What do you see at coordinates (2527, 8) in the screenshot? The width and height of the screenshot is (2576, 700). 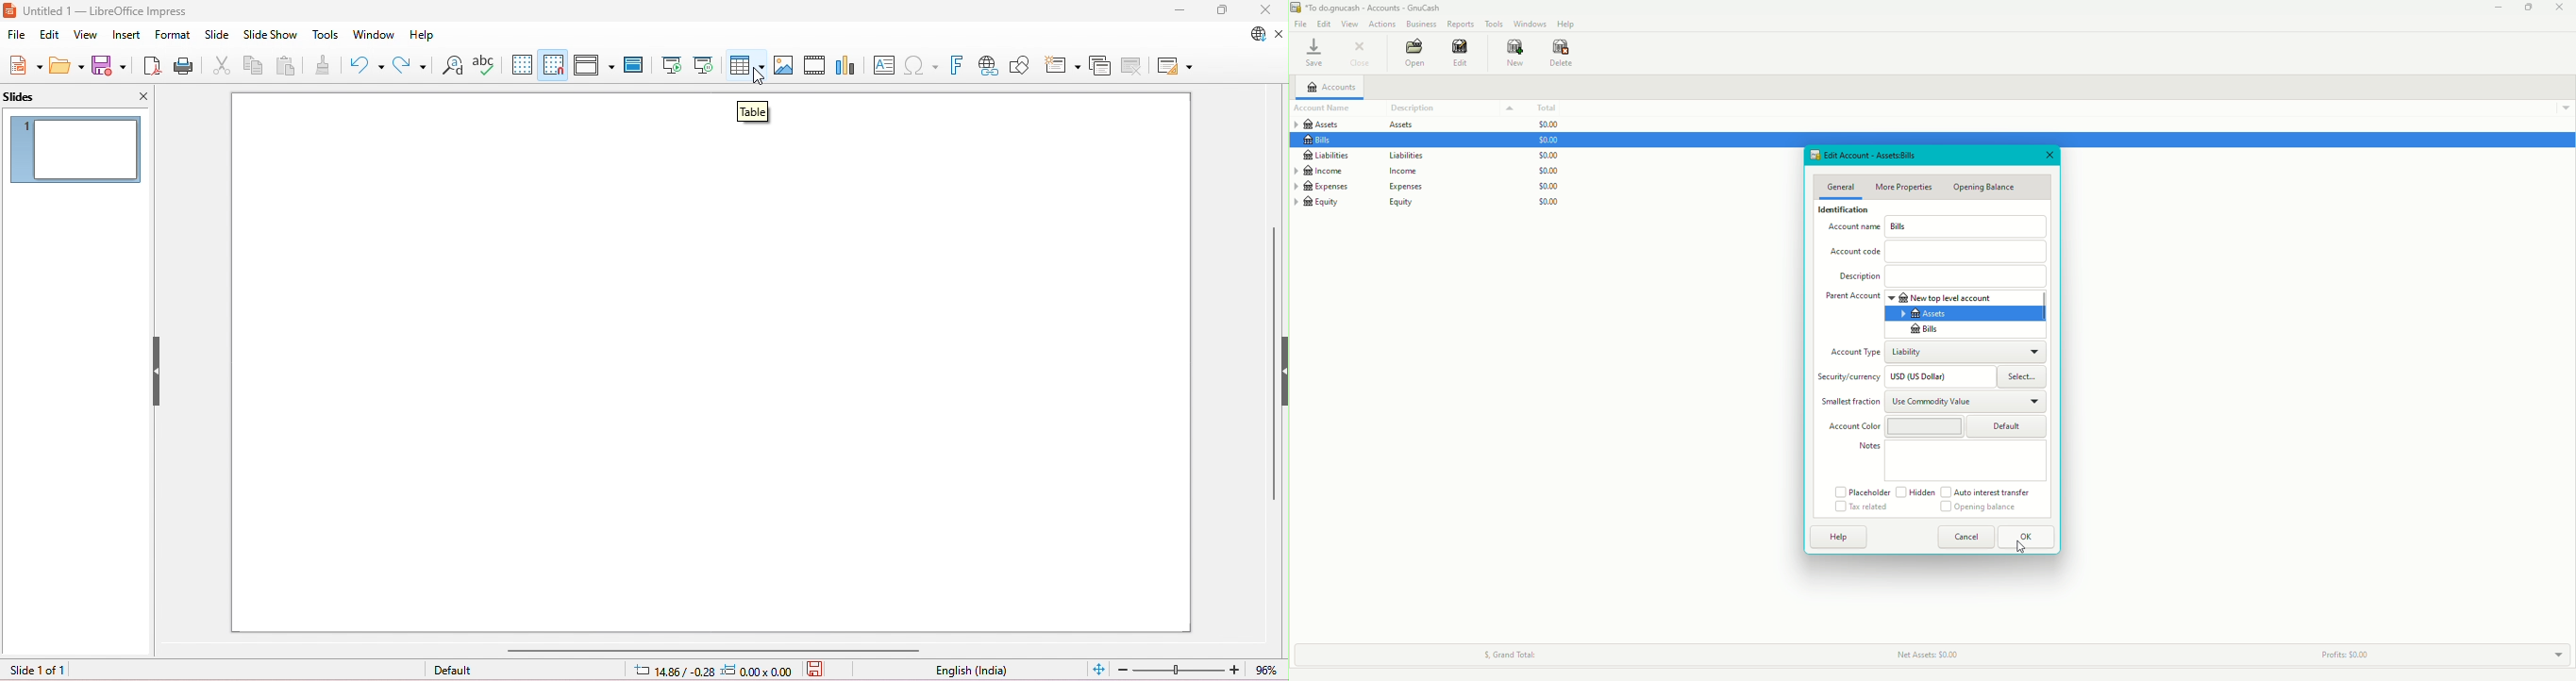 I see `Restore` at bounding box center [2527, 8].